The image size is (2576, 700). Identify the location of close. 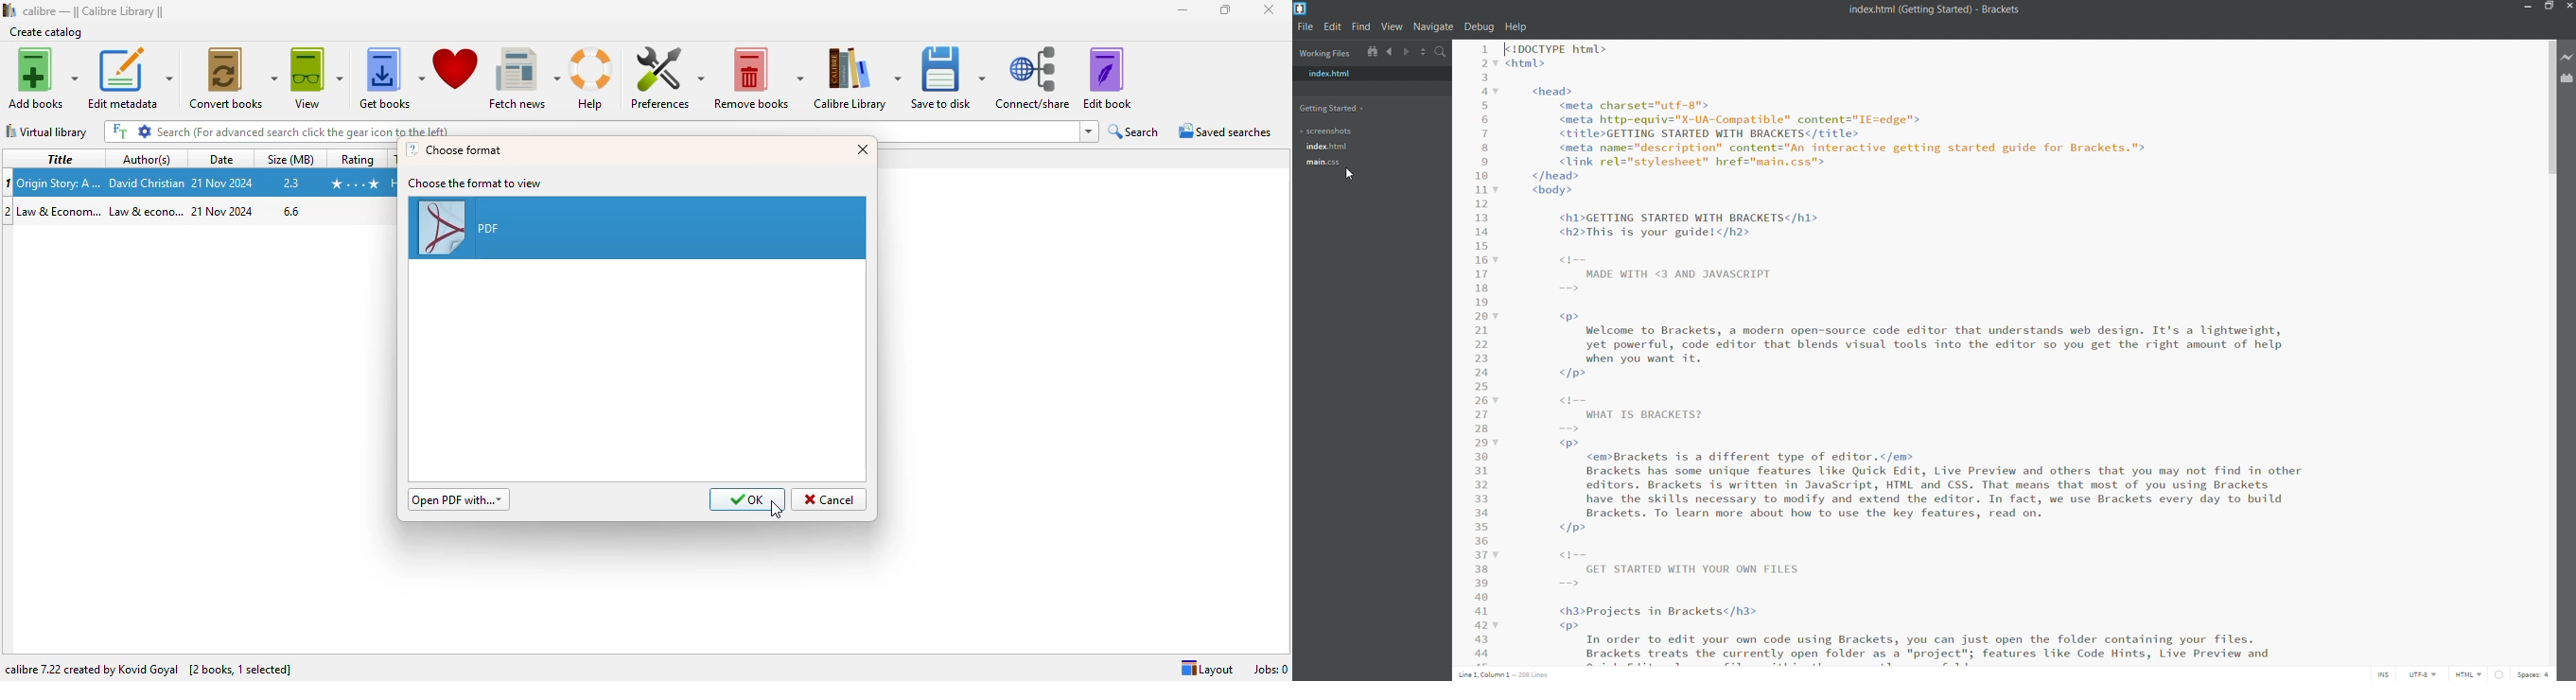
(2569, 7).